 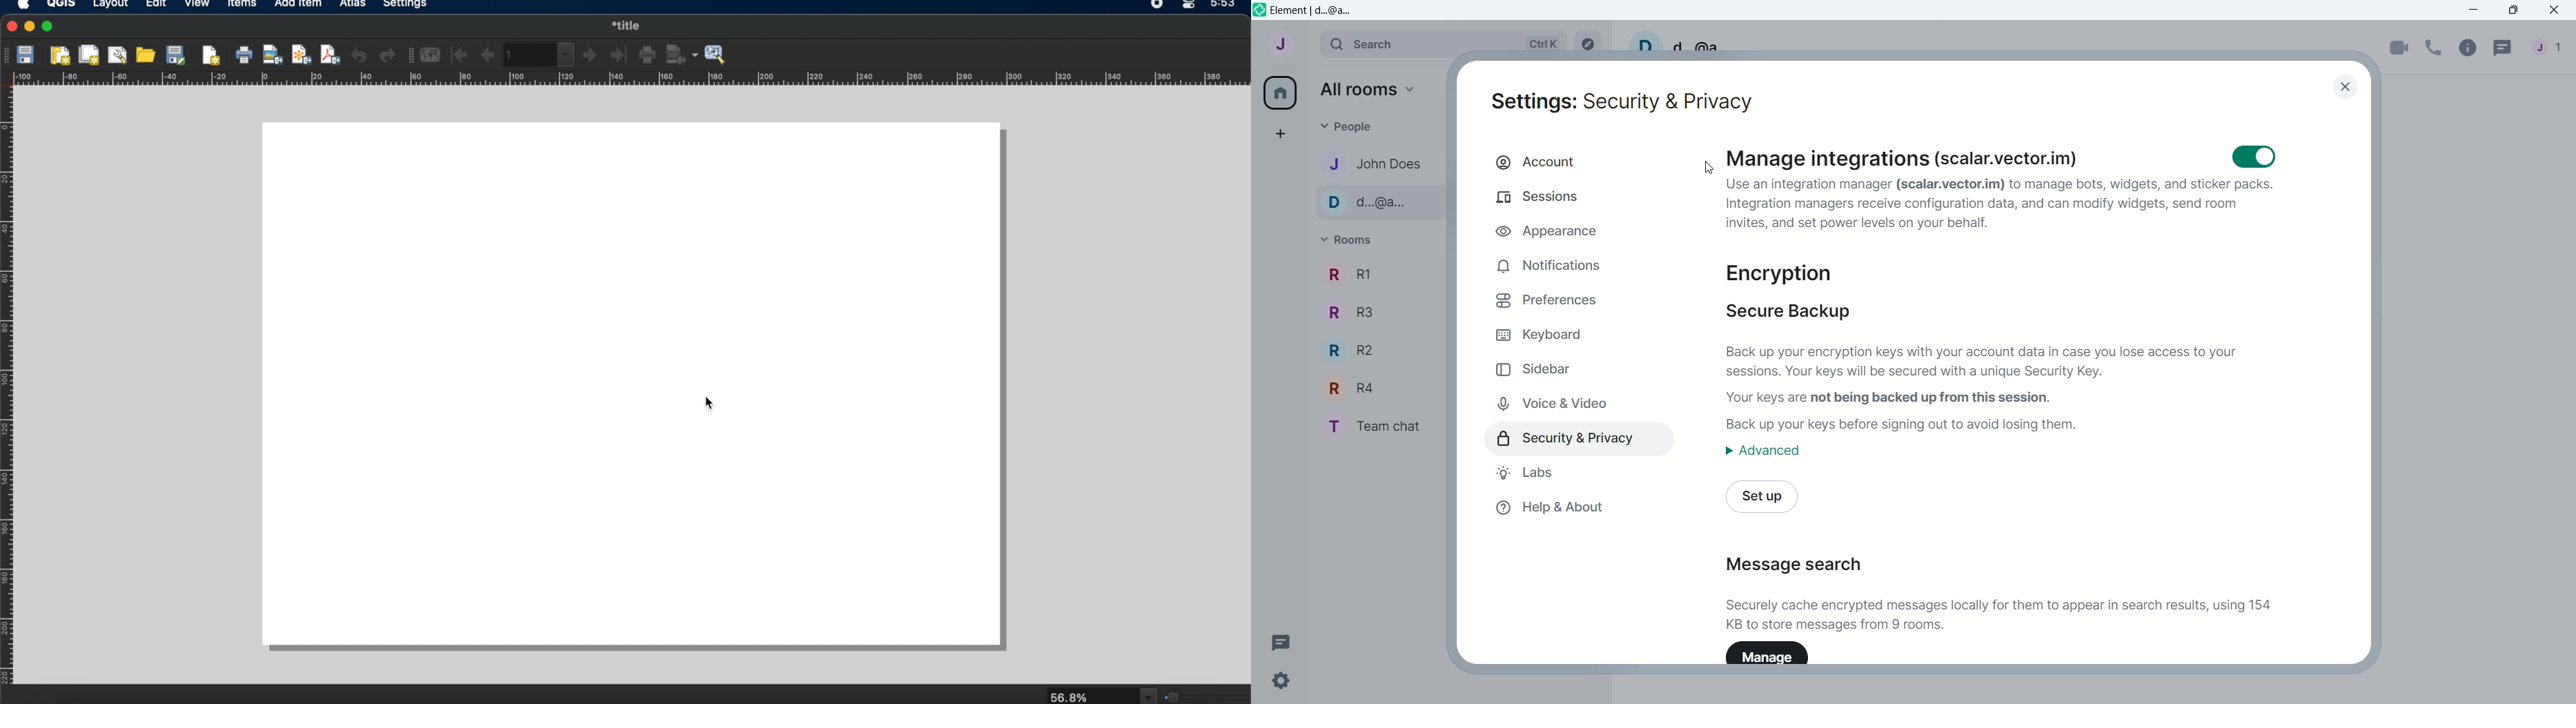 What do you see at coordinates (1709, 168) in the screenshot?
I see `Cursor` at bounding box center [1709, 168].